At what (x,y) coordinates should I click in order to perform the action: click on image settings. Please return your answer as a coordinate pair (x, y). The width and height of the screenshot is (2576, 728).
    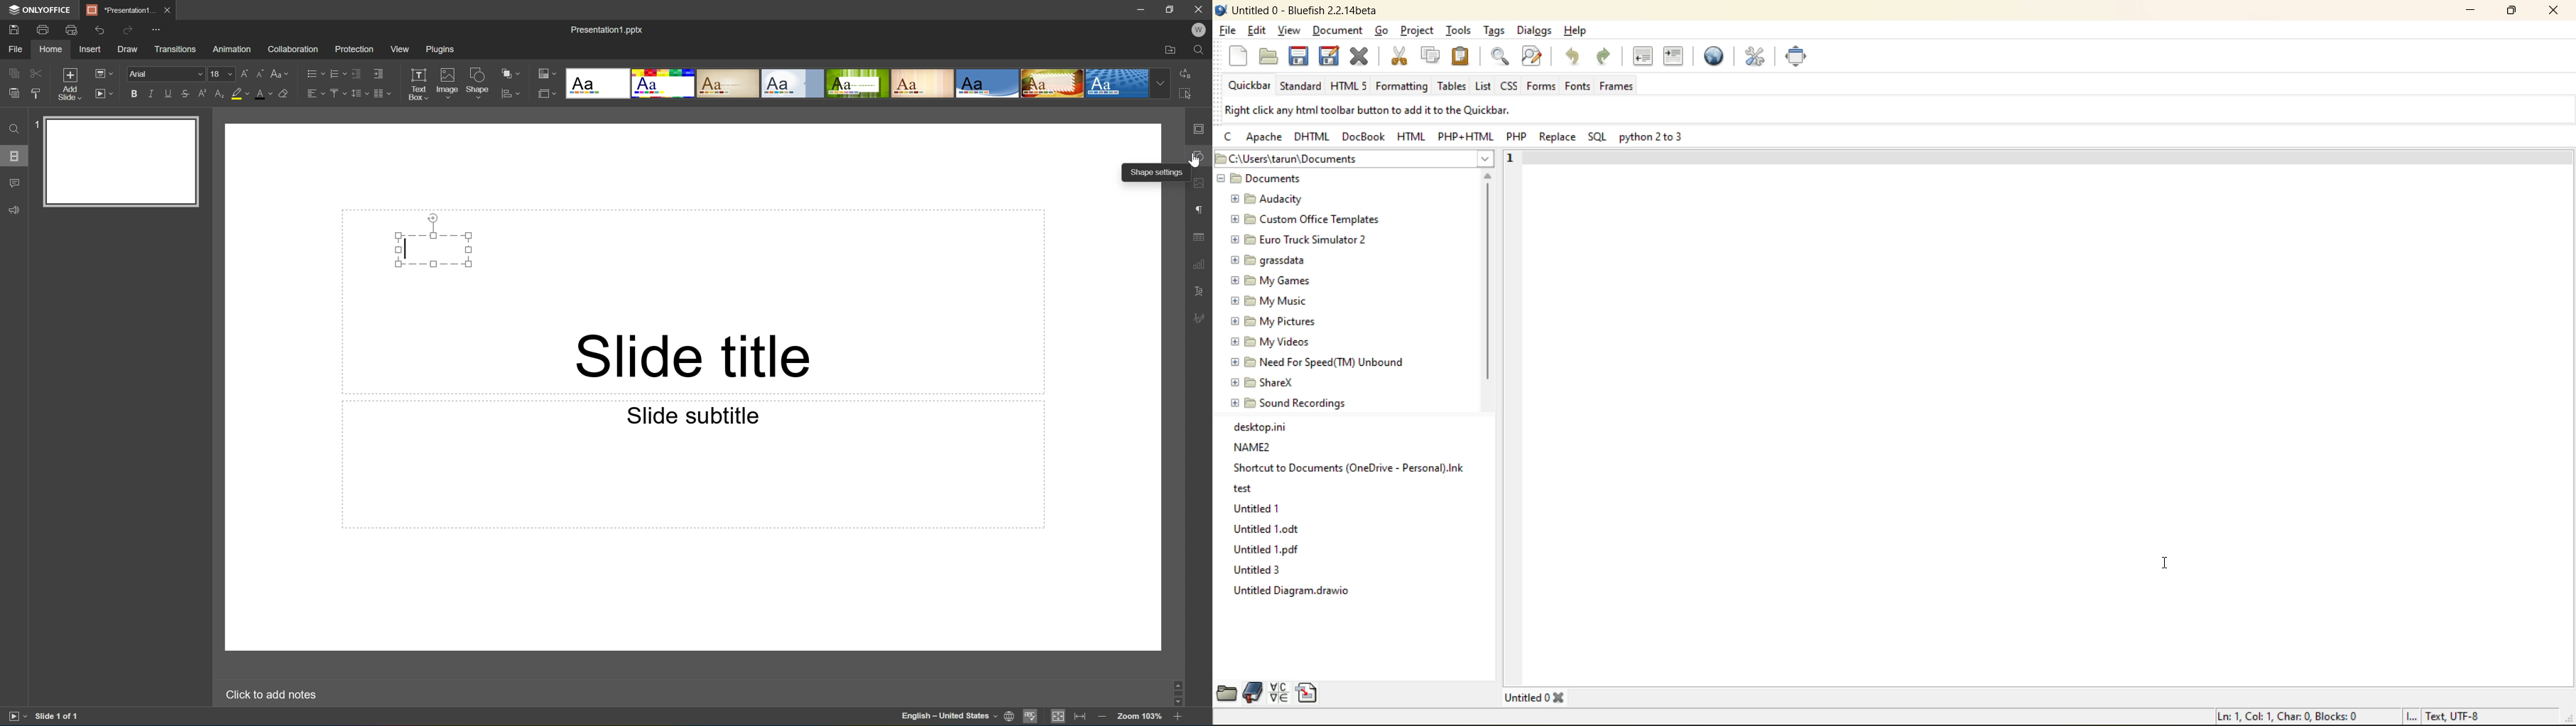
    Looking at the image, I should click on (1201, 185).